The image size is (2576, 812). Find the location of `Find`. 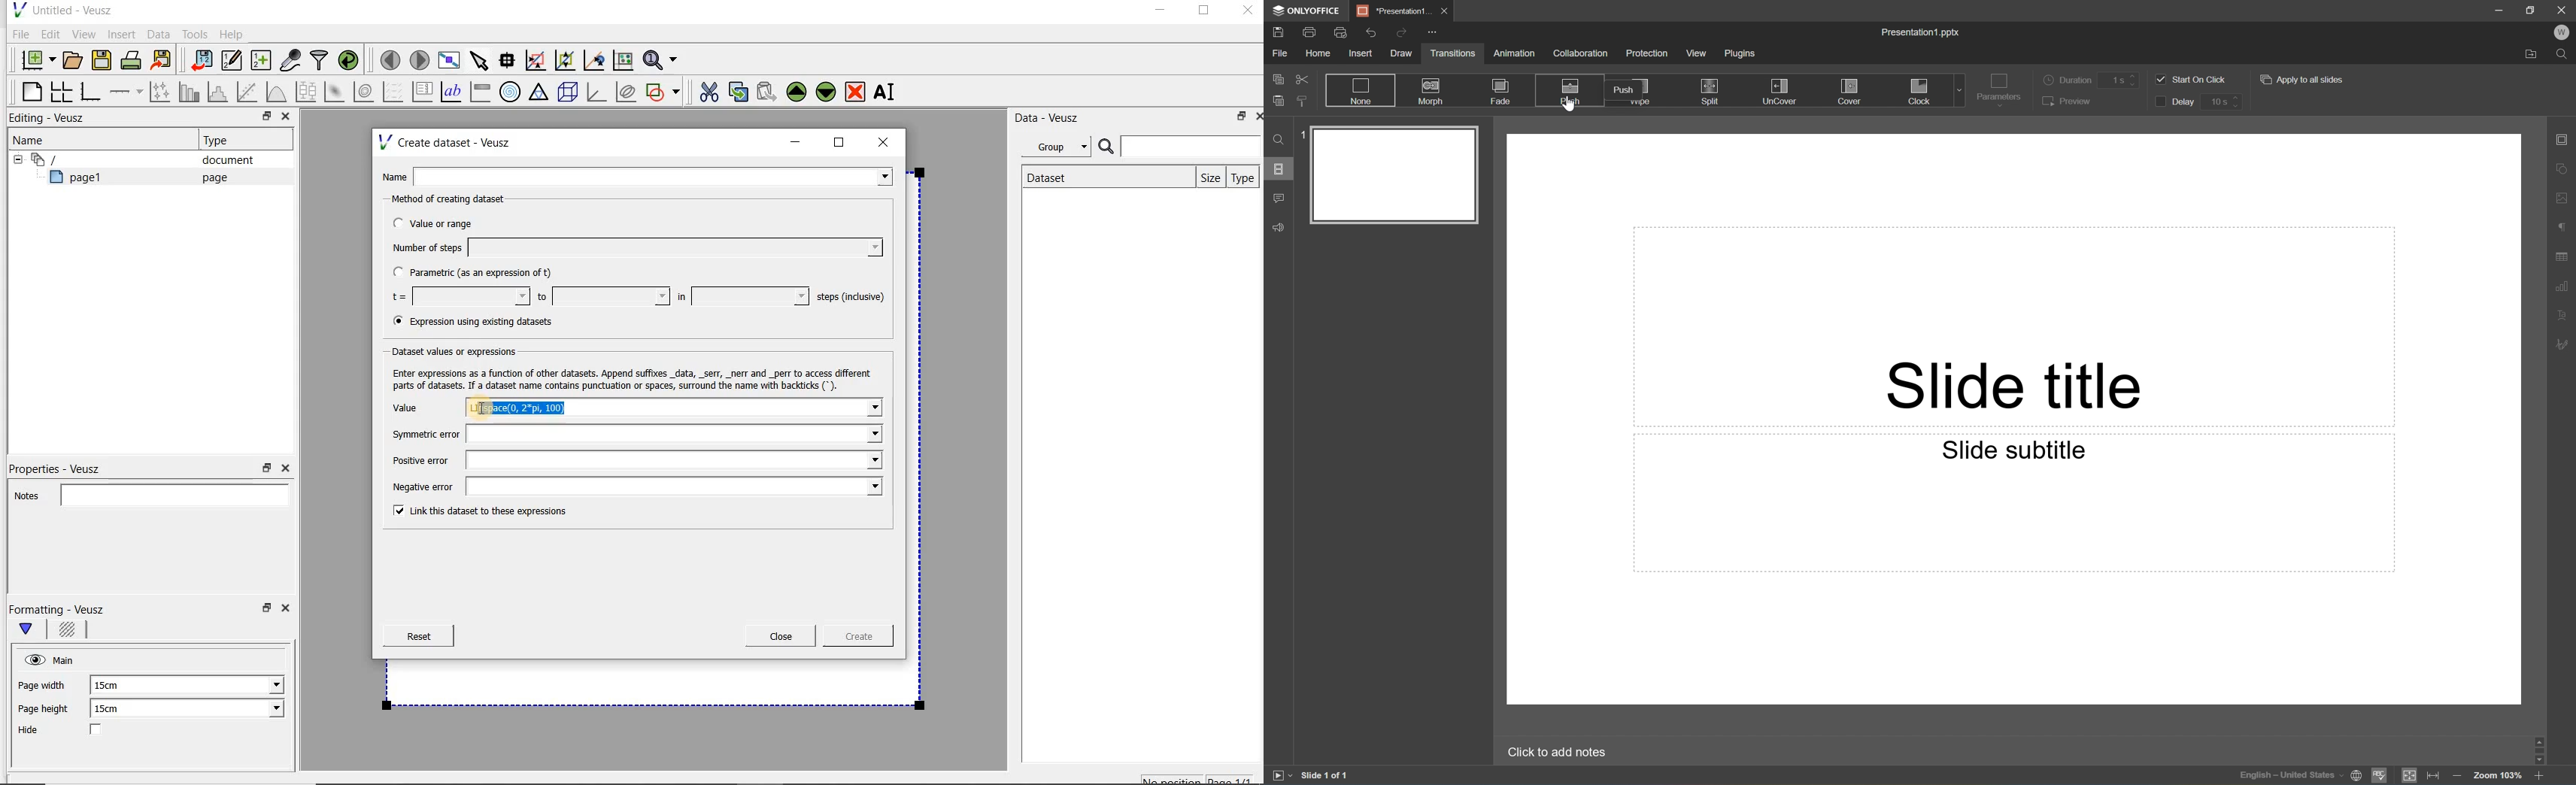

Find is located at coordinates (1278, 140).